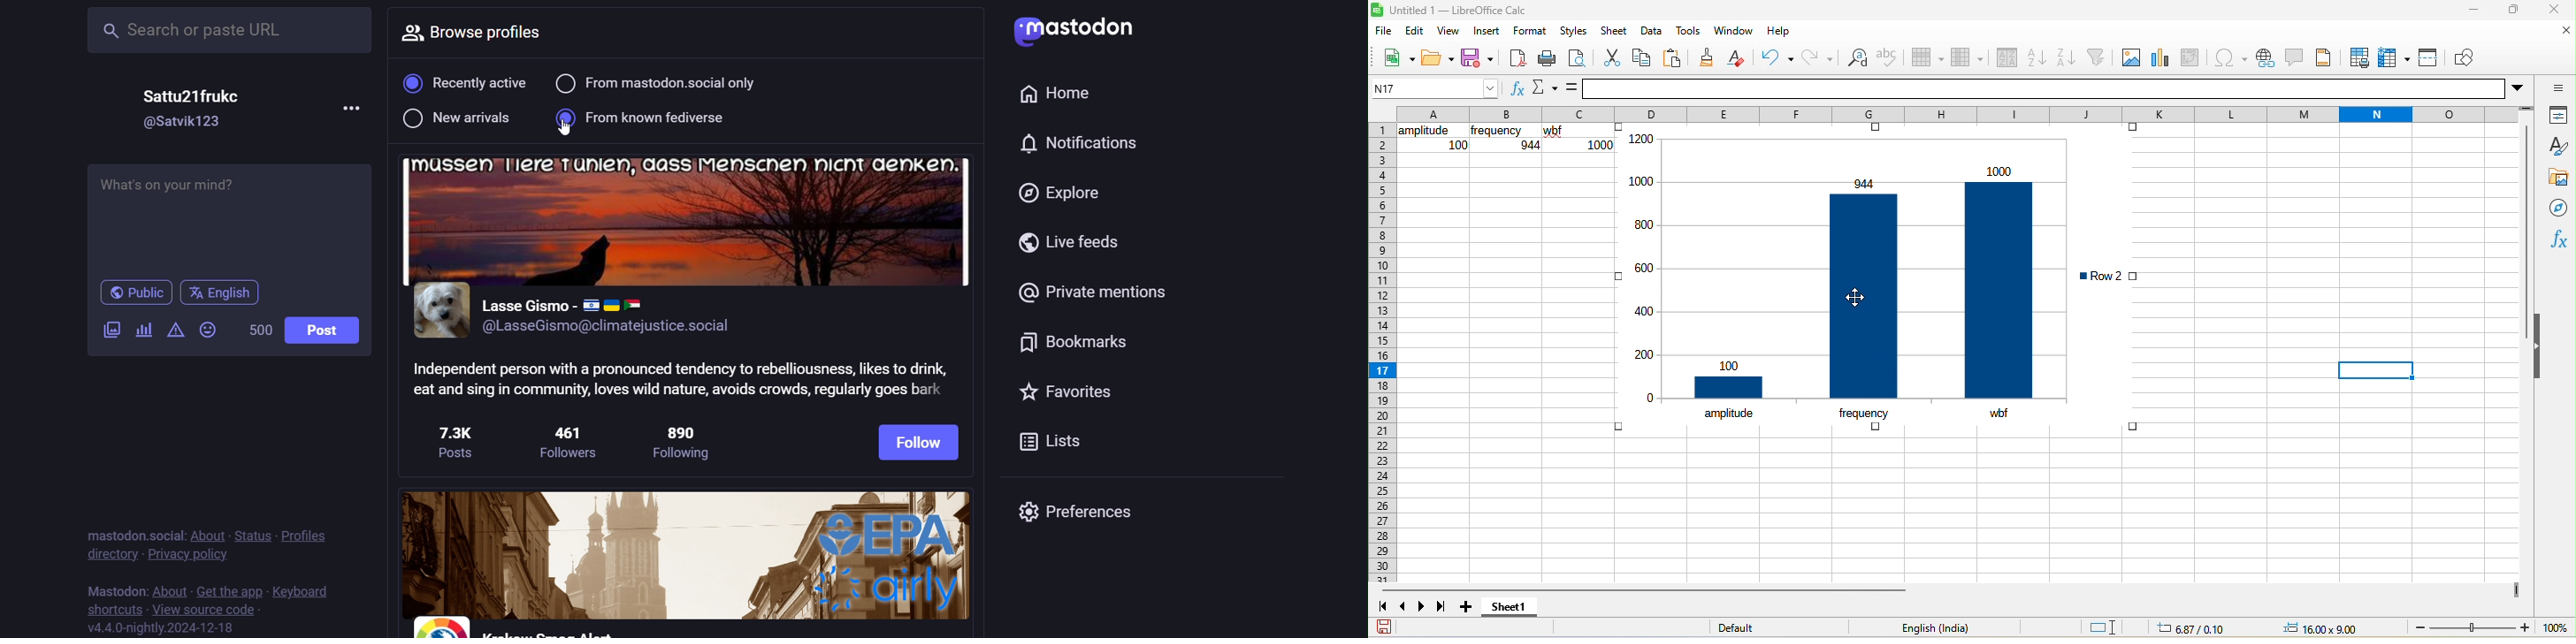  Describe the element at coordinates (115, 589) in the screenshot. I see `mastodon` at that location.